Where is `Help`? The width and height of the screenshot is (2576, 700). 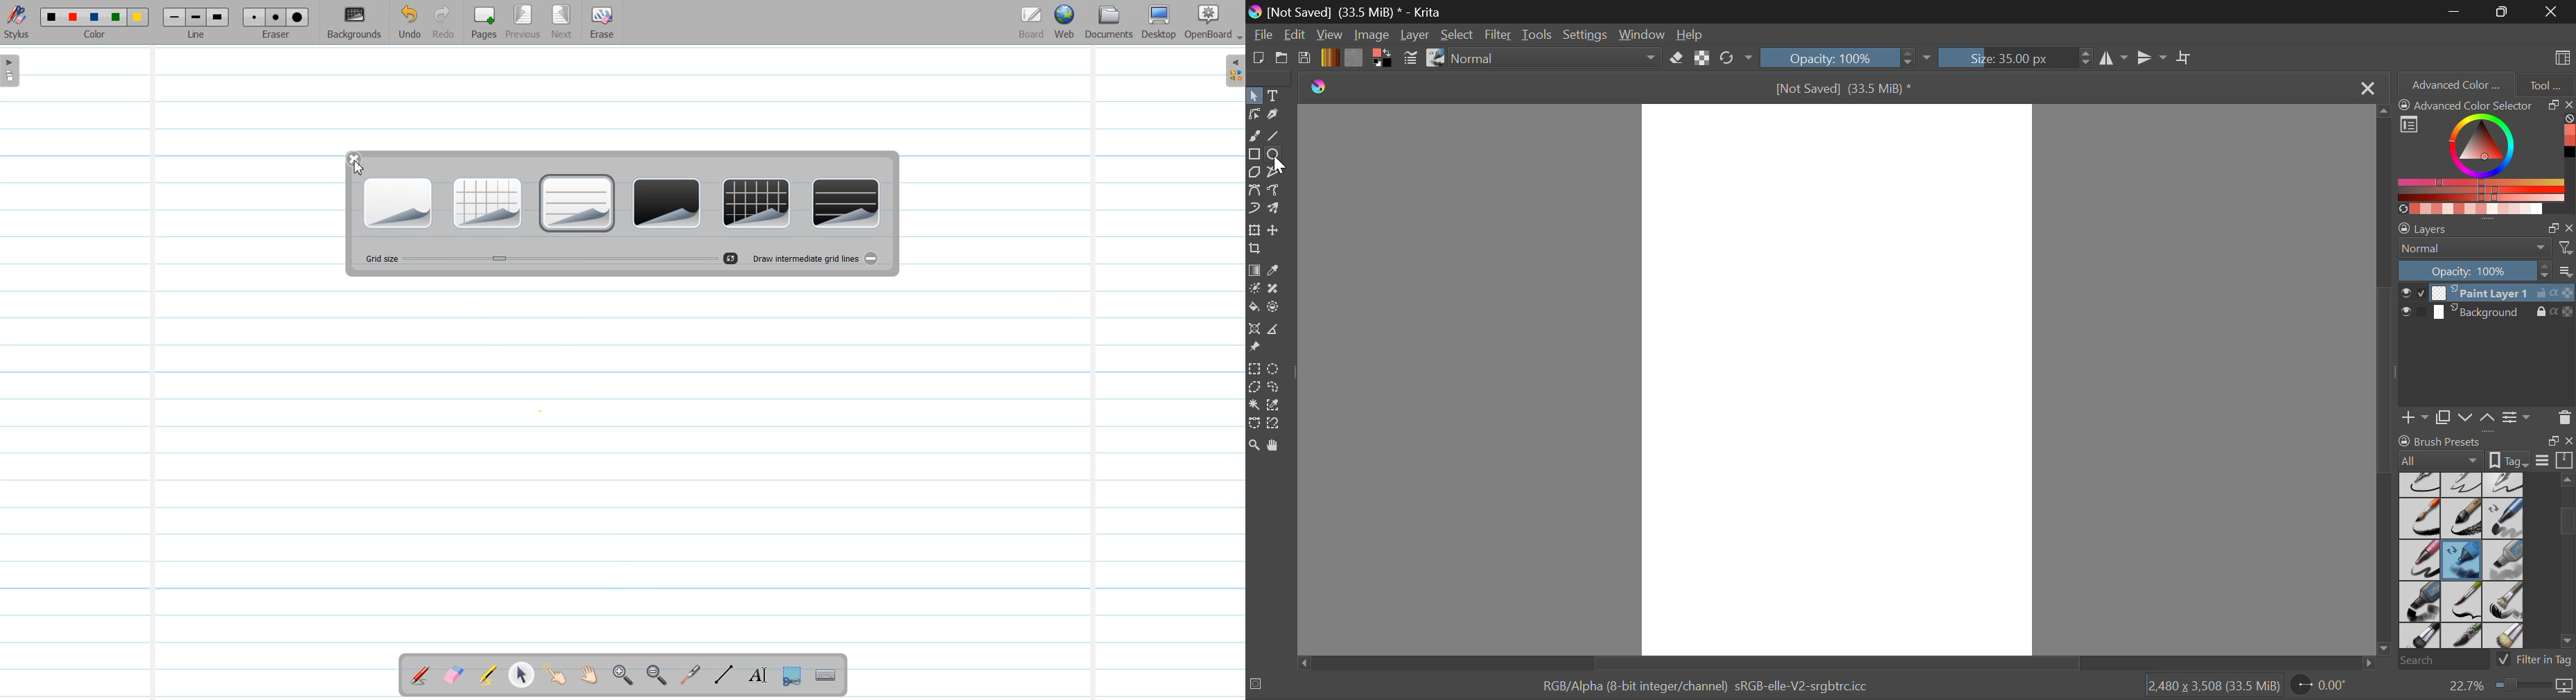
Help is located at coordinates (1692, 36).